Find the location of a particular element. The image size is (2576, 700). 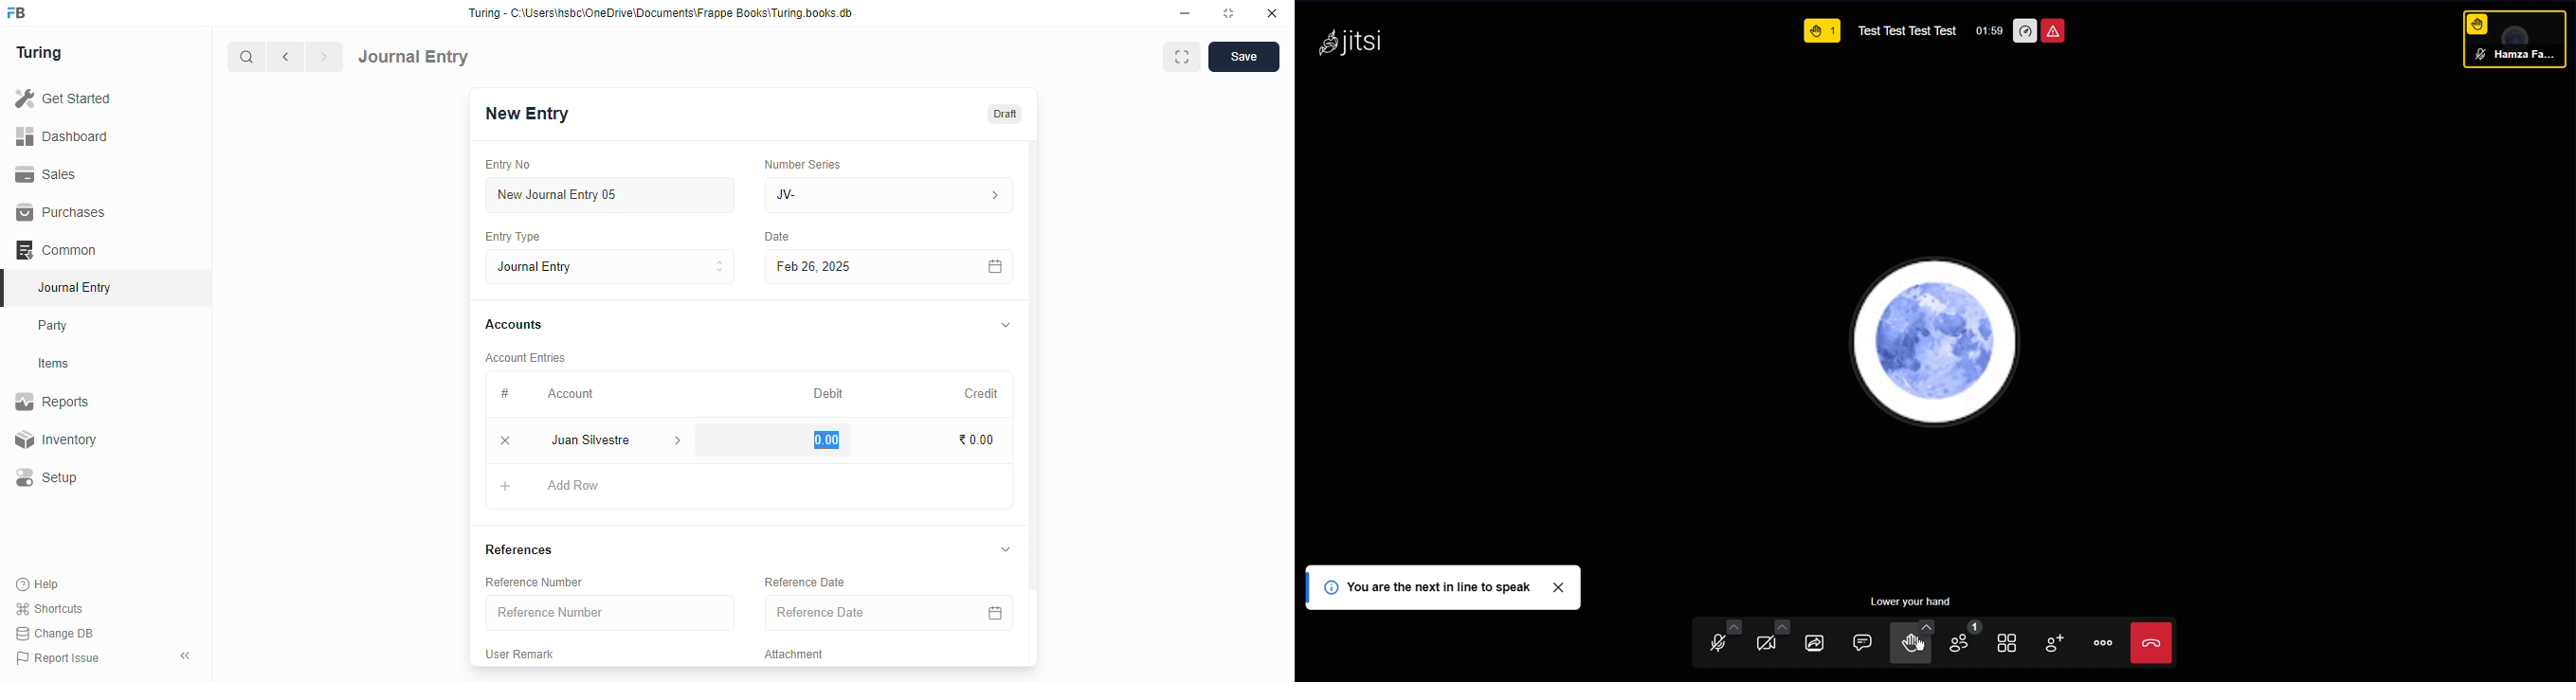

journal entry is located at coordinates (414, 56).